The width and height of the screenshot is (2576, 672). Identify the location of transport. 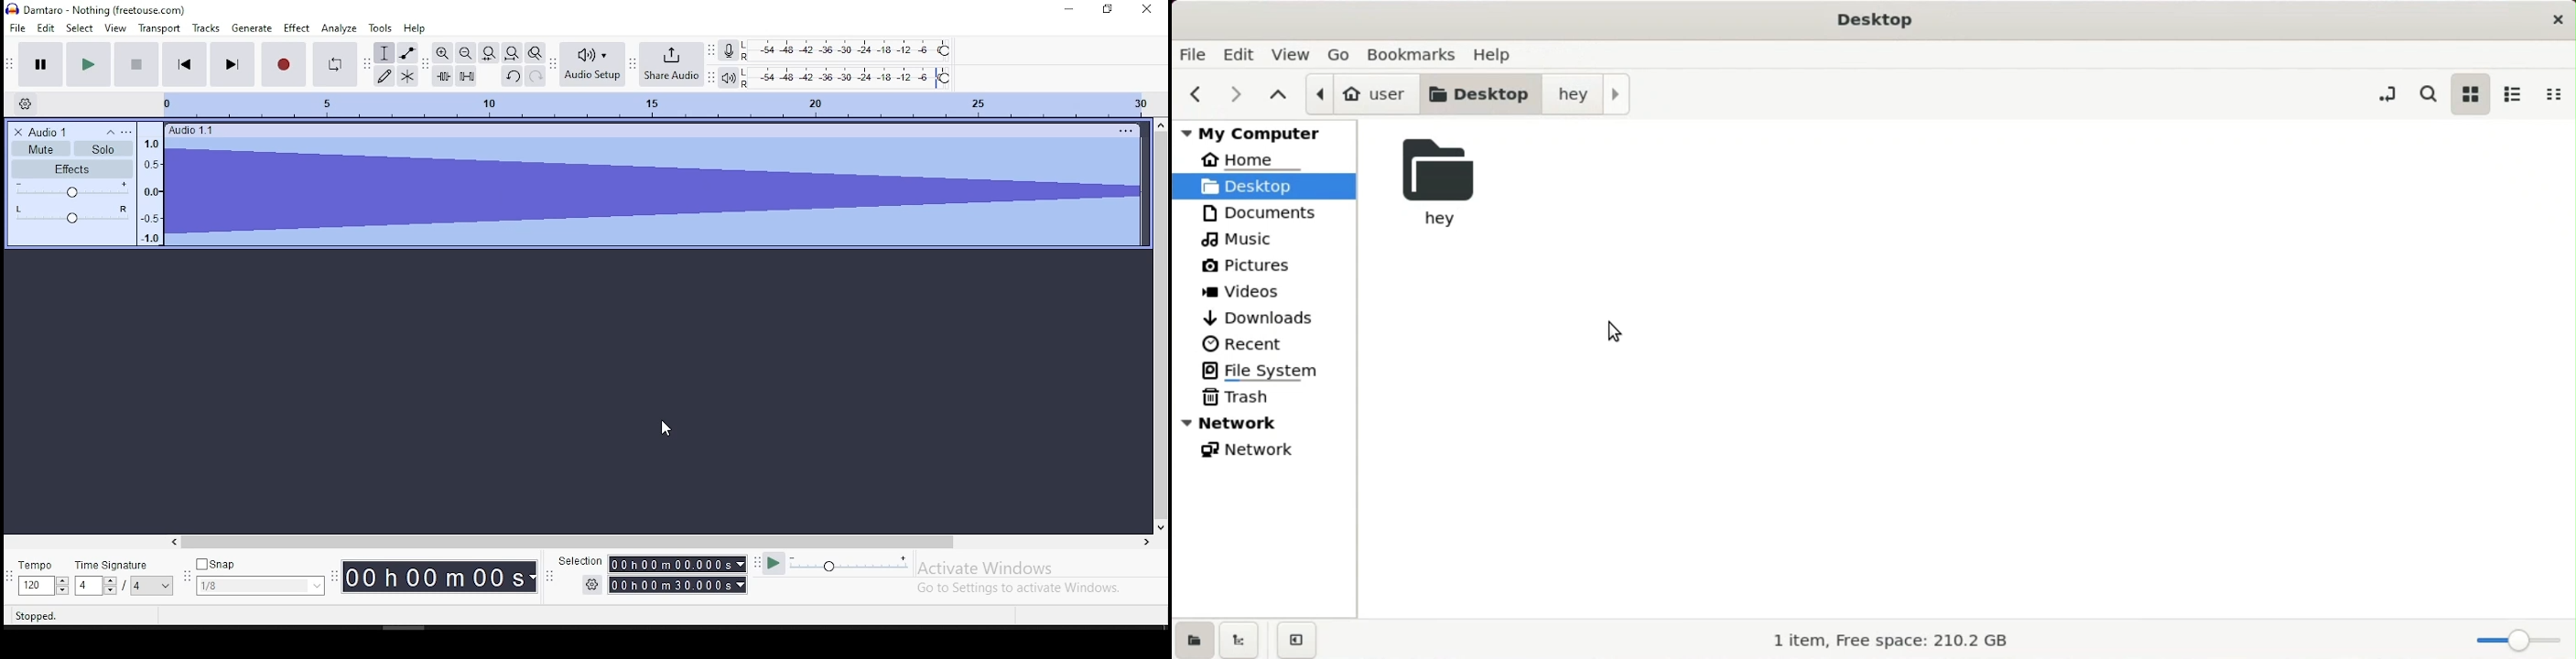
(161, 27).